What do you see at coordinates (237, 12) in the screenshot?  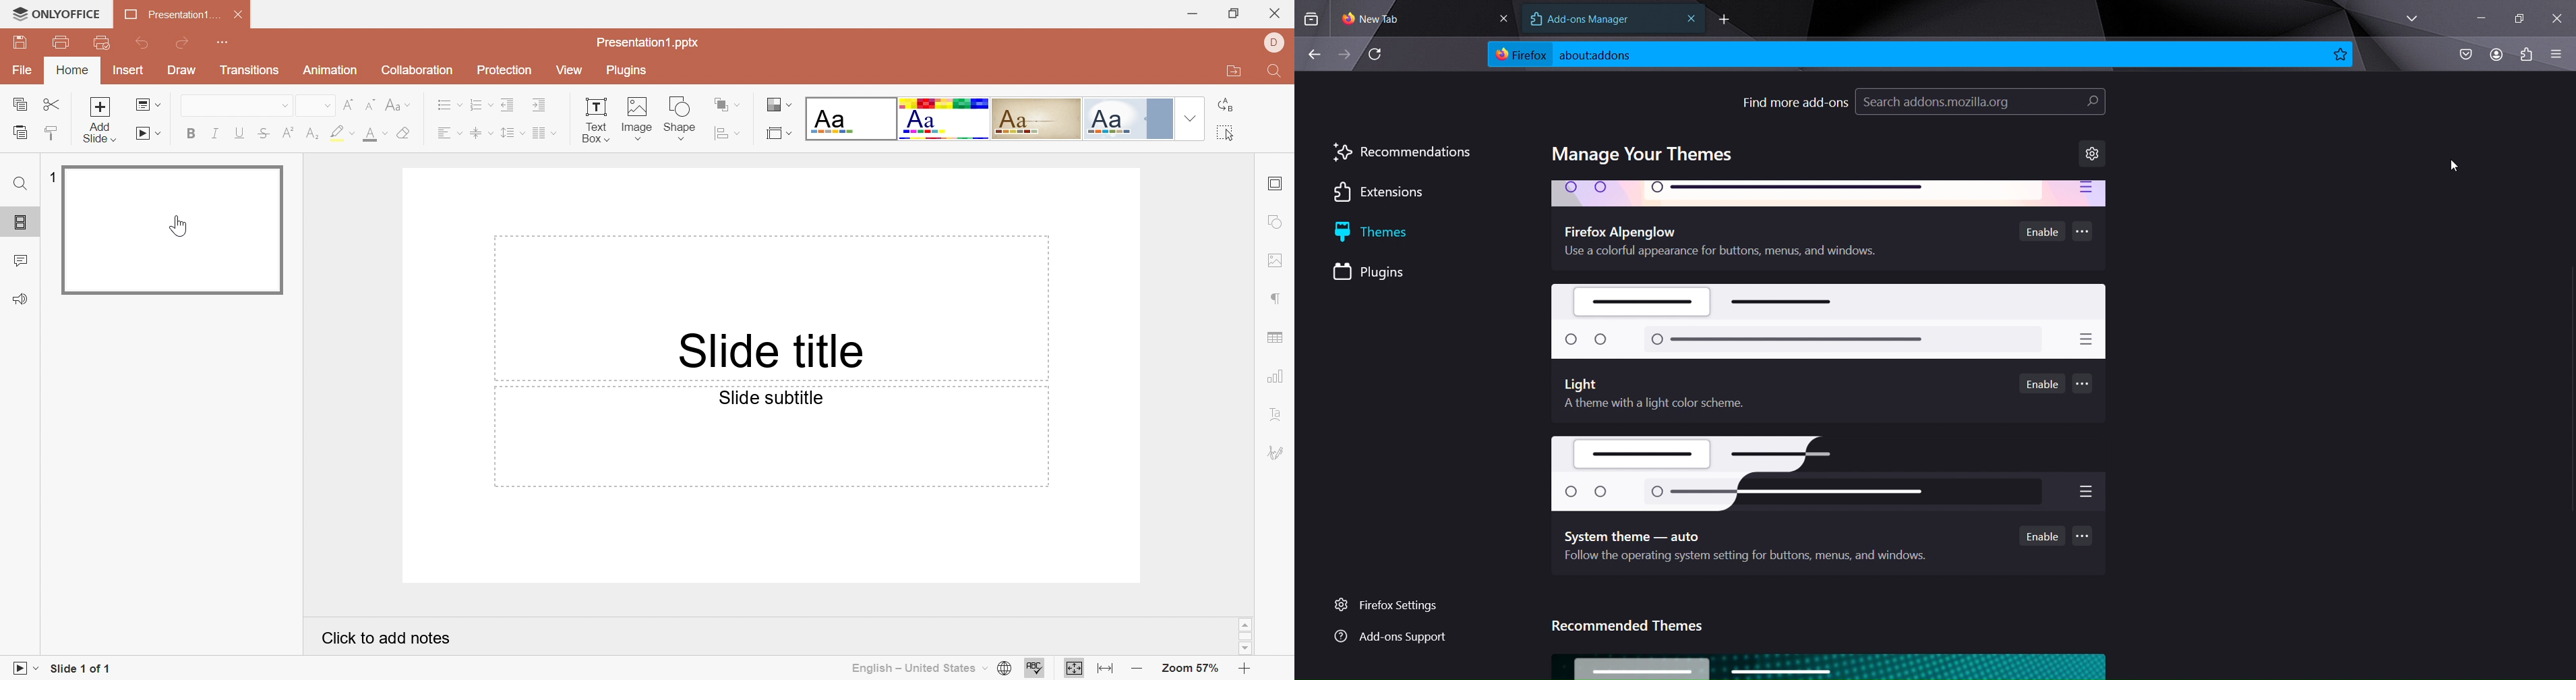 I see `Close` at bounding box center [237, 12].